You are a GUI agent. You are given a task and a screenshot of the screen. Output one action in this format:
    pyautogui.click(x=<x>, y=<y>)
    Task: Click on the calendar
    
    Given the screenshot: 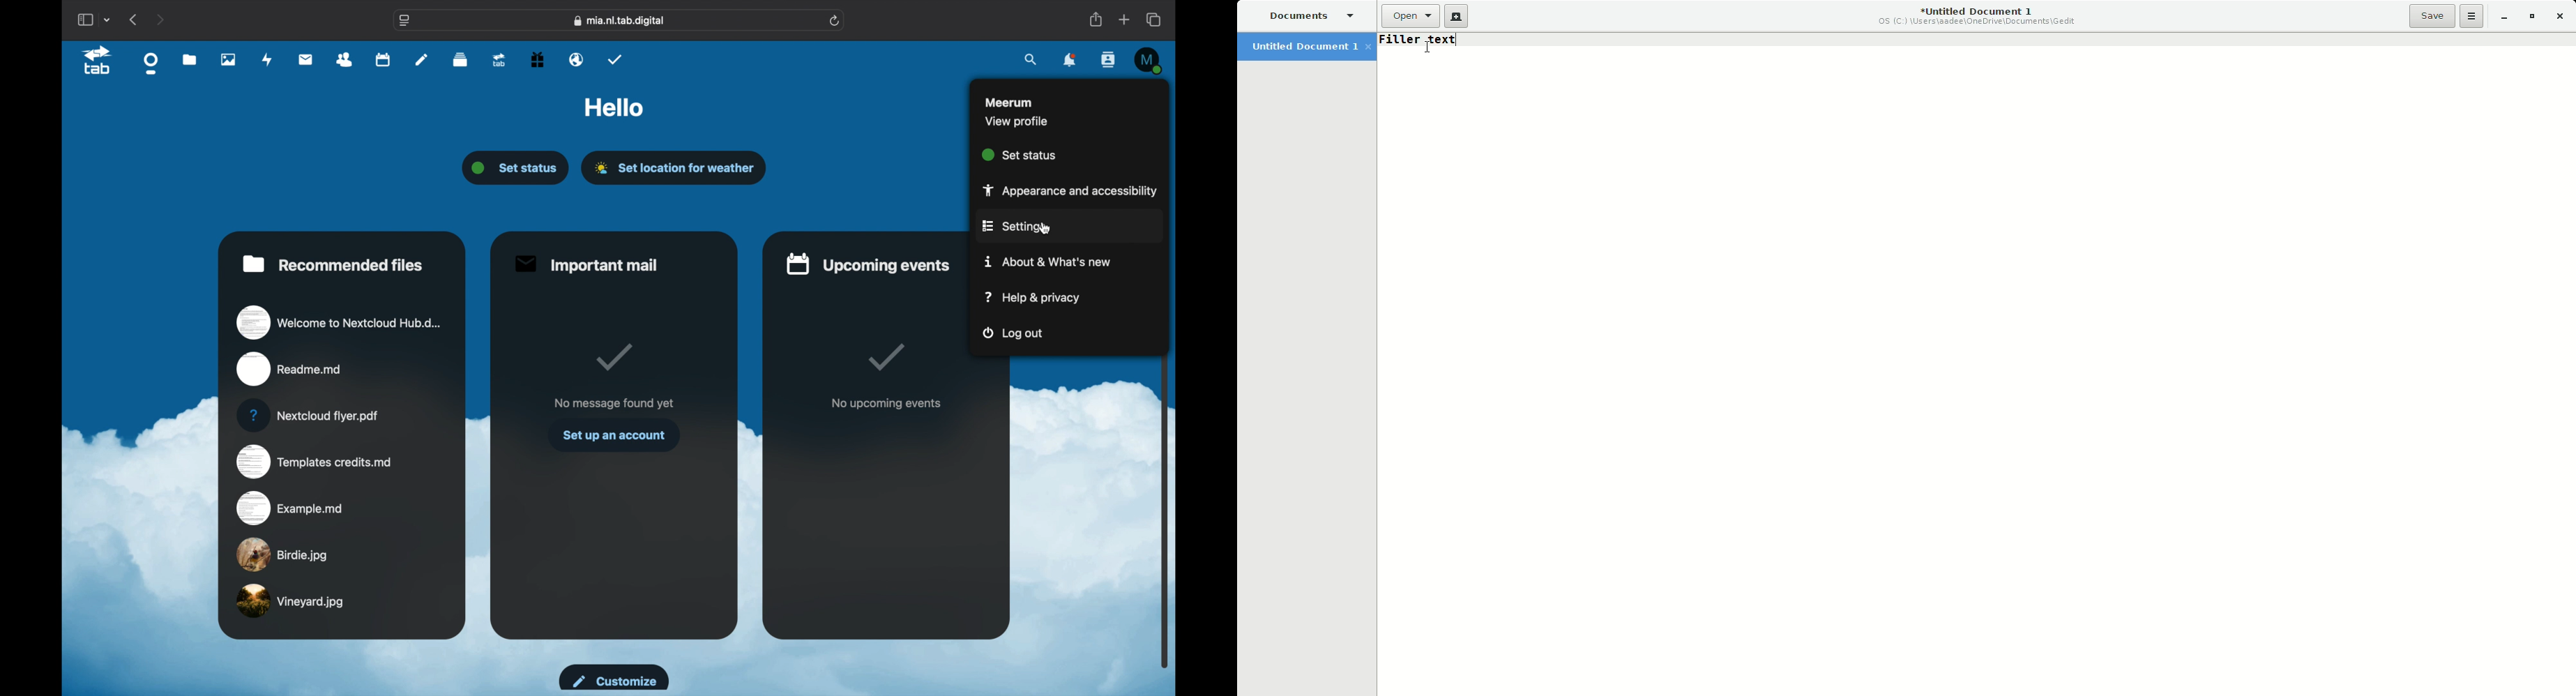 What is the action you would take?
    pyautogui.click(x=382, y=61)
    